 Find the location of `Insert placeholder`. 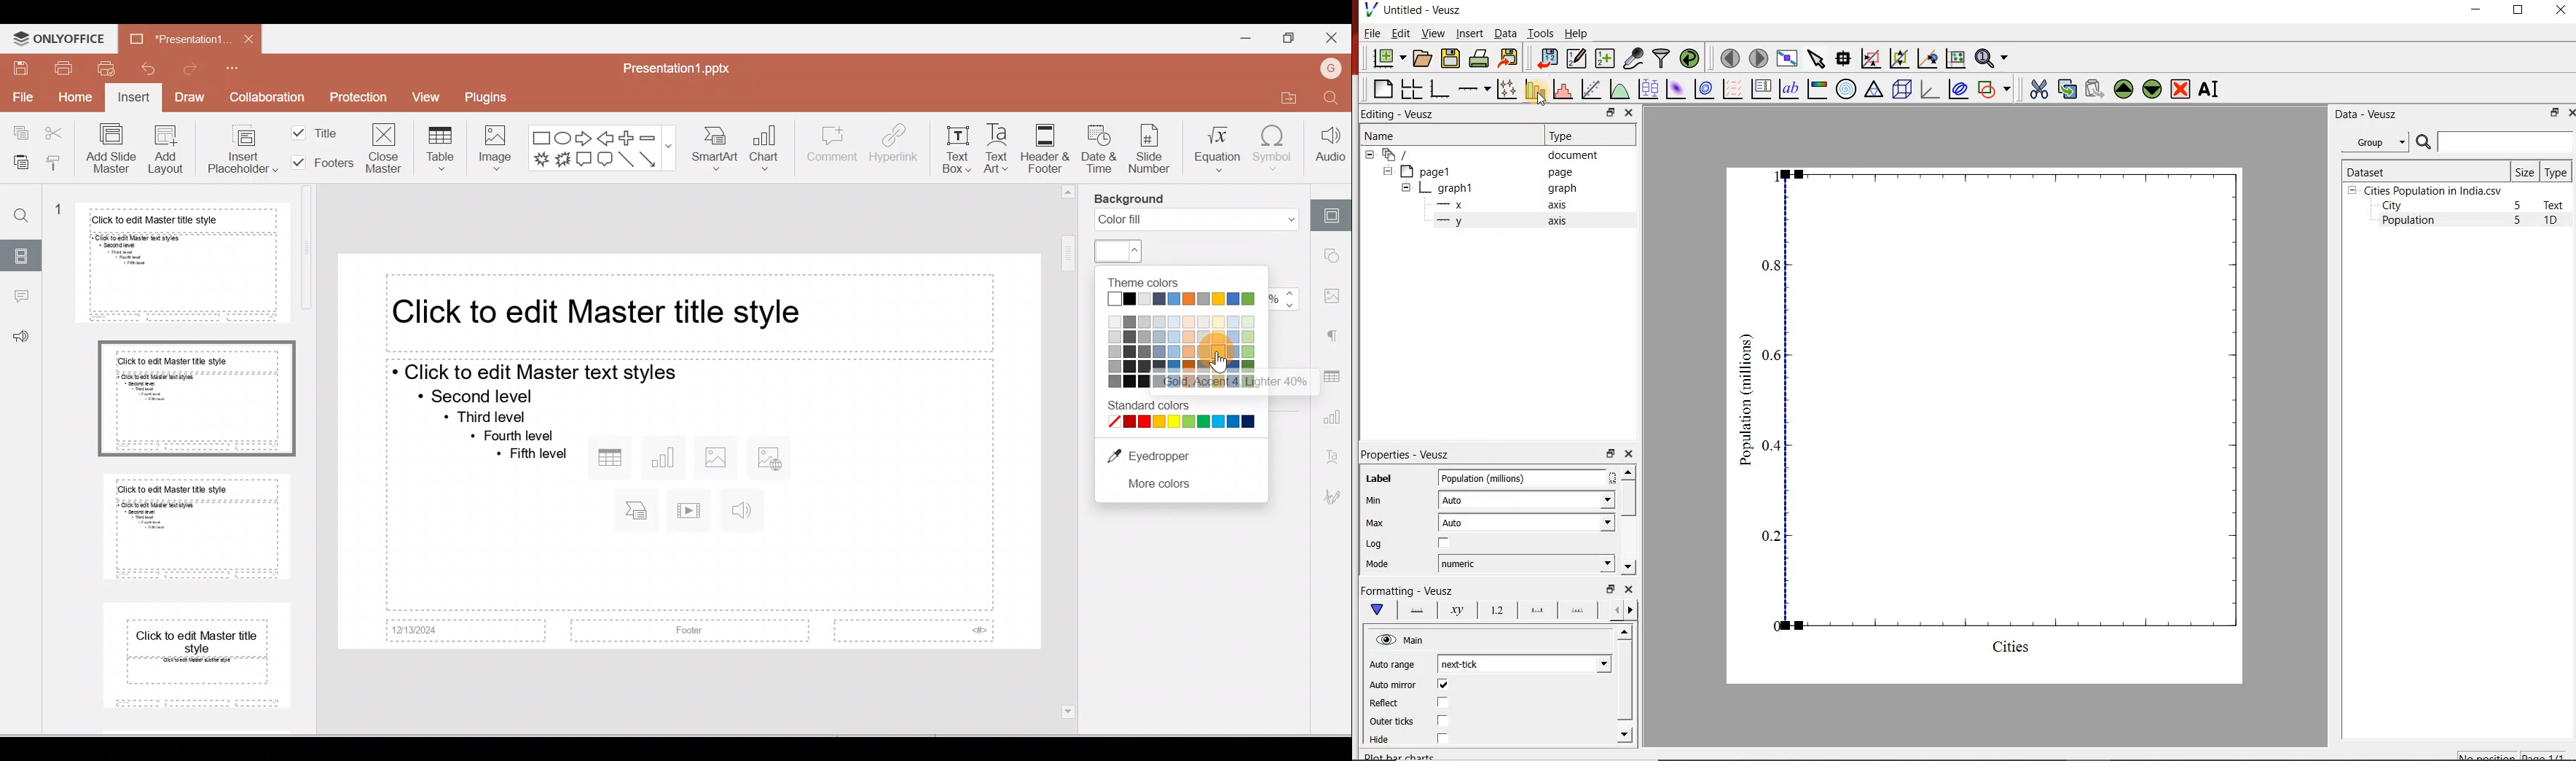

Insert placeholder is located at coordinates (229, 149).